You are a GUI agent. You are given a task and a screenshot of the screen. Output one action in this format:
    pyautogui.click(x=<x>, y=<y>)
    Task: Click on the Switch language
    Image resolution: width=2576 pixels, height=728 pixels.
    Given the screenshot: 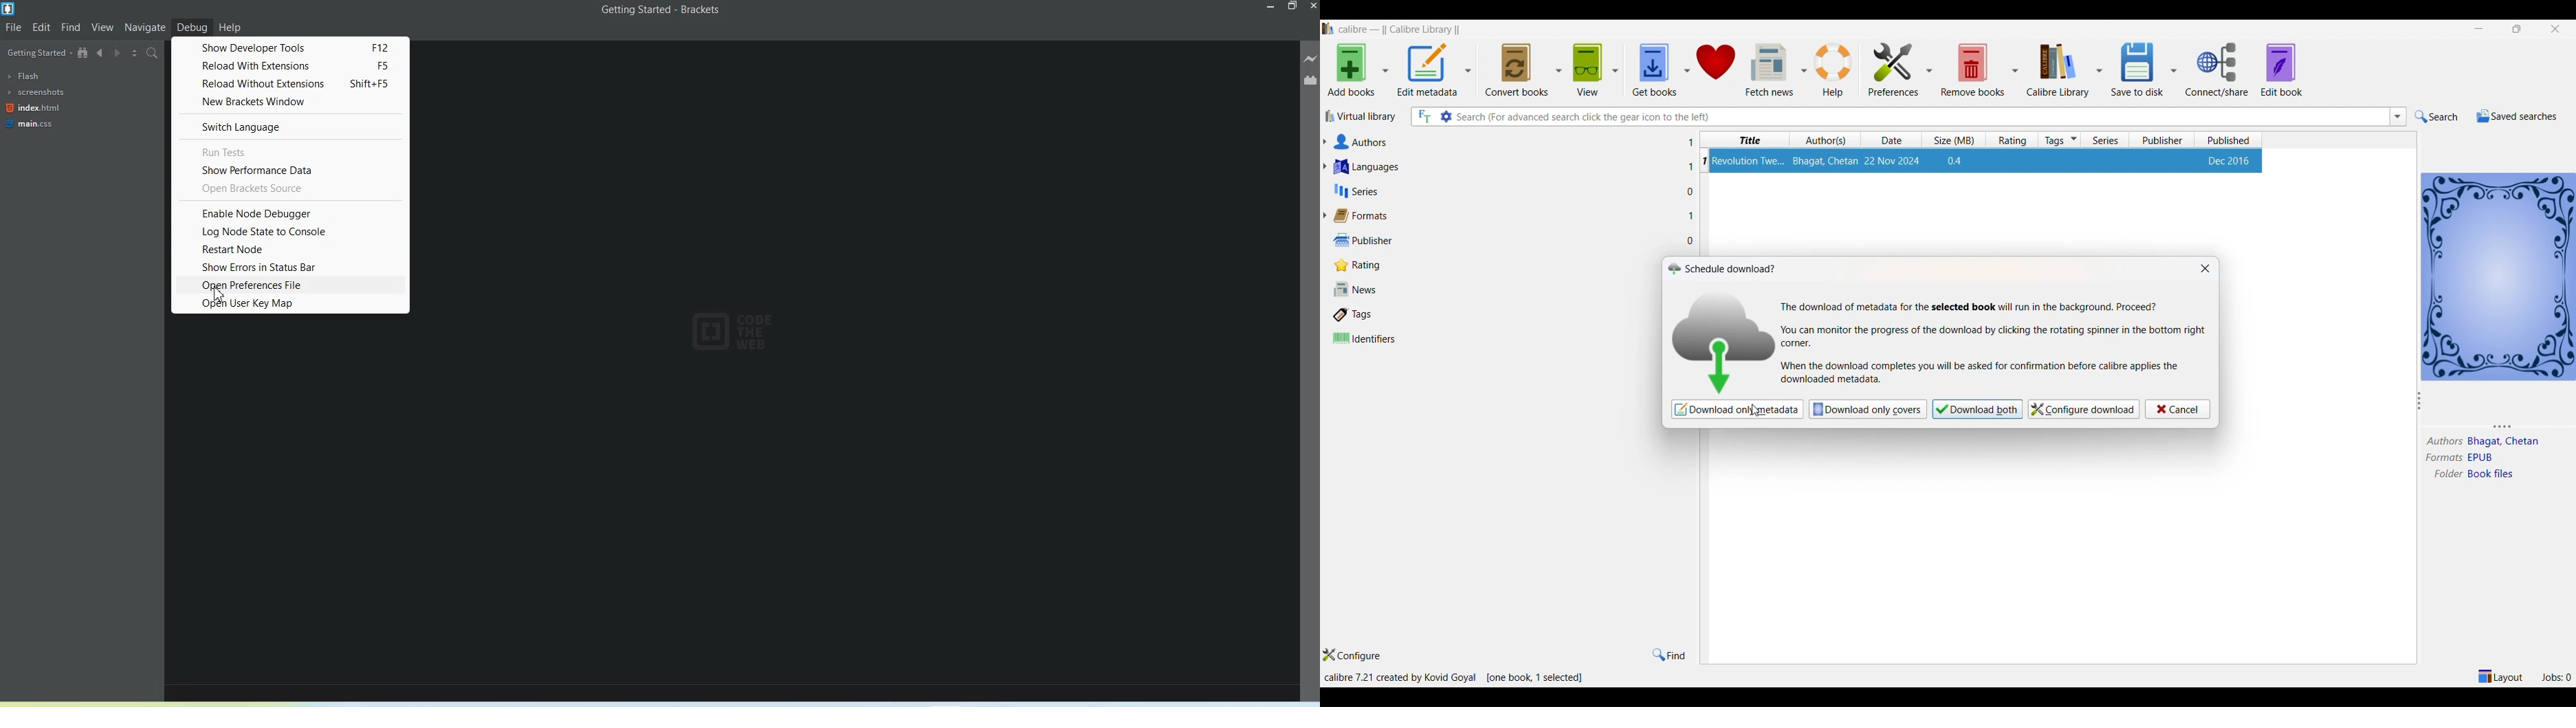 What is the action you would take?
    pyautogui.click(x=289, y=126)
    